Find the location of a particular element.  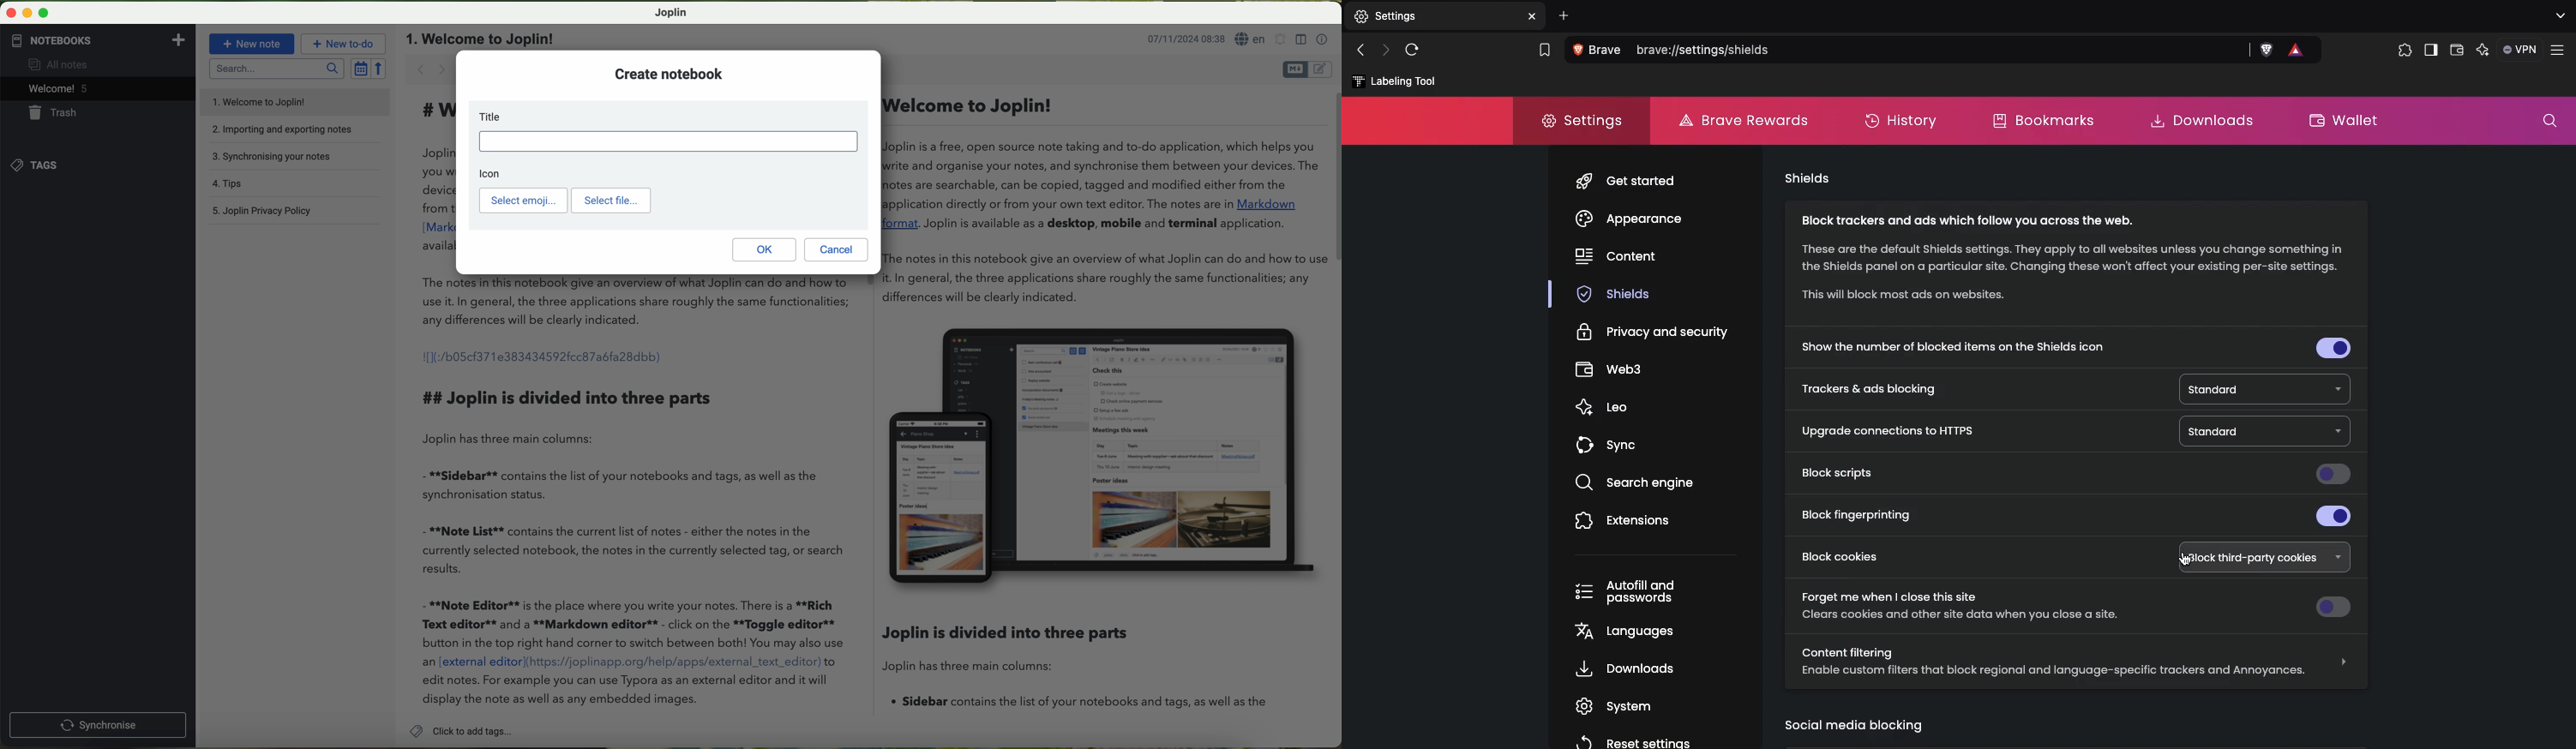

OK is located at coordinates (763, 249).